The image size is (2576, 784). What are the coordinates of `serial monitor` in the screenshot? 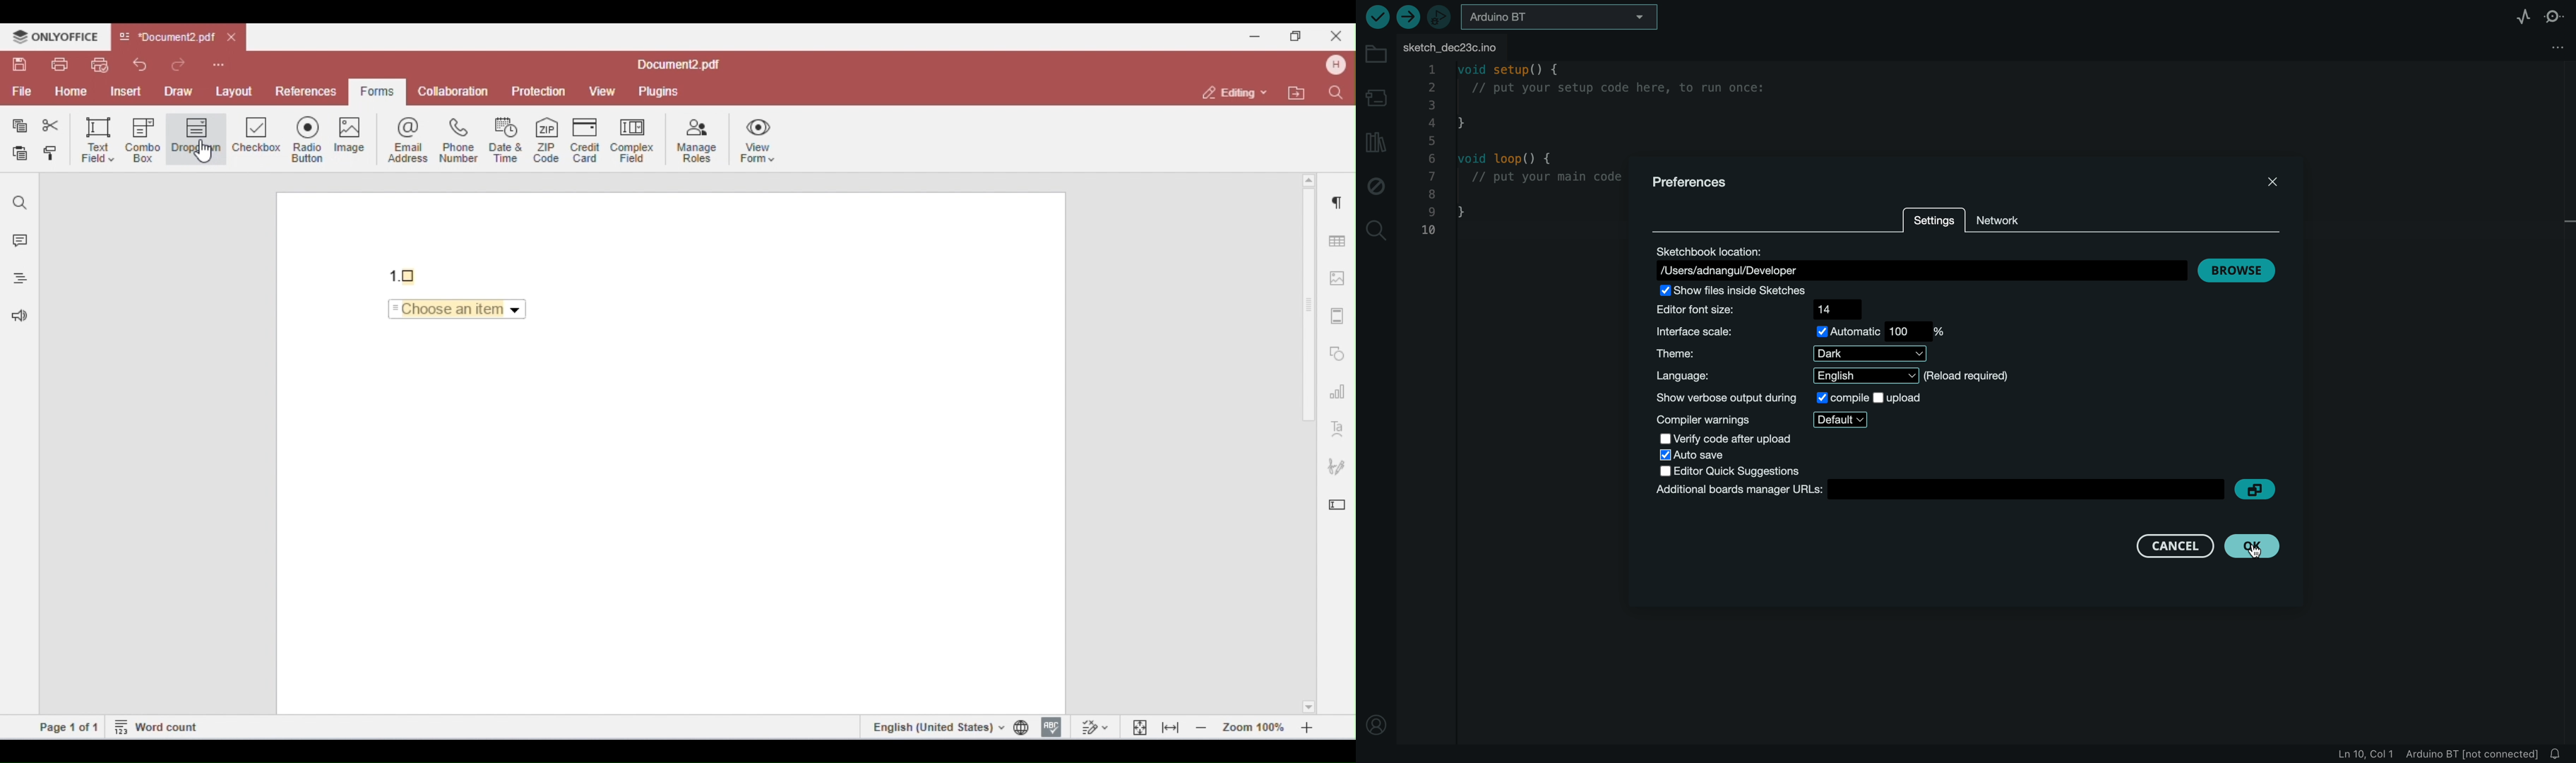 It's located at (2554, 17).